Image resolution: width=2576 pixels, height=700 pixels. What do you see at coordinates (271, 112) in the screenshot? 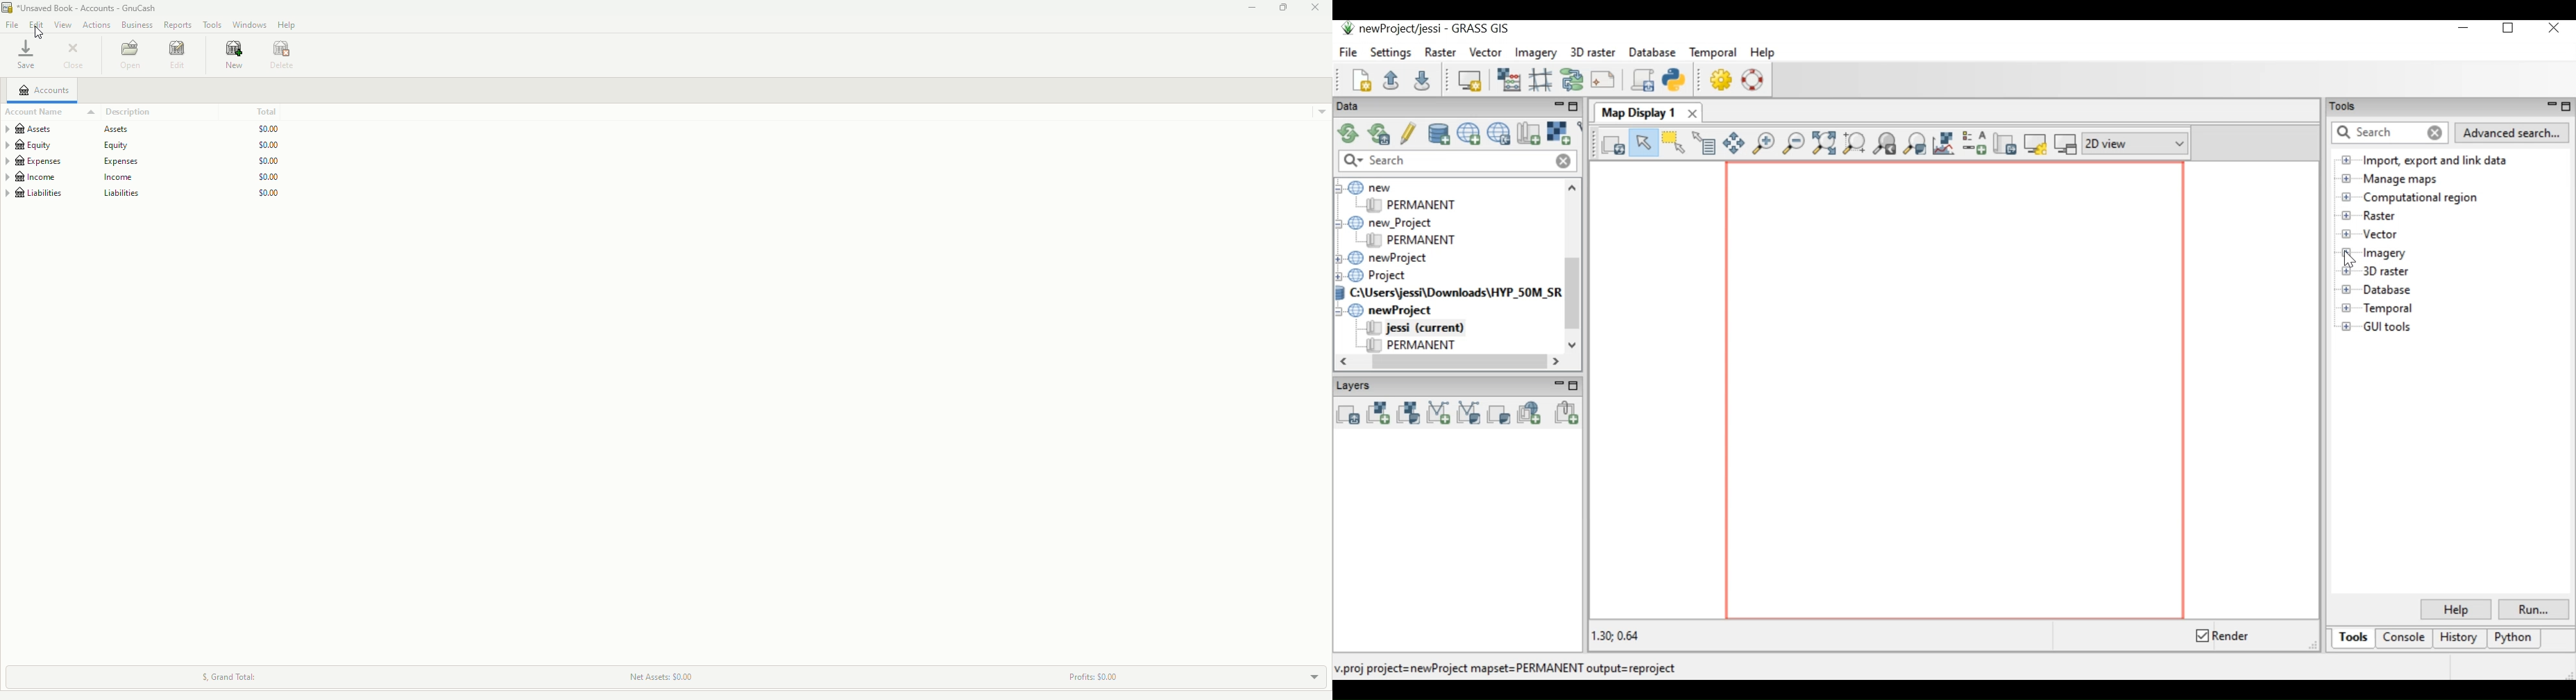
I see `Total` at bounding box center [271, 112].